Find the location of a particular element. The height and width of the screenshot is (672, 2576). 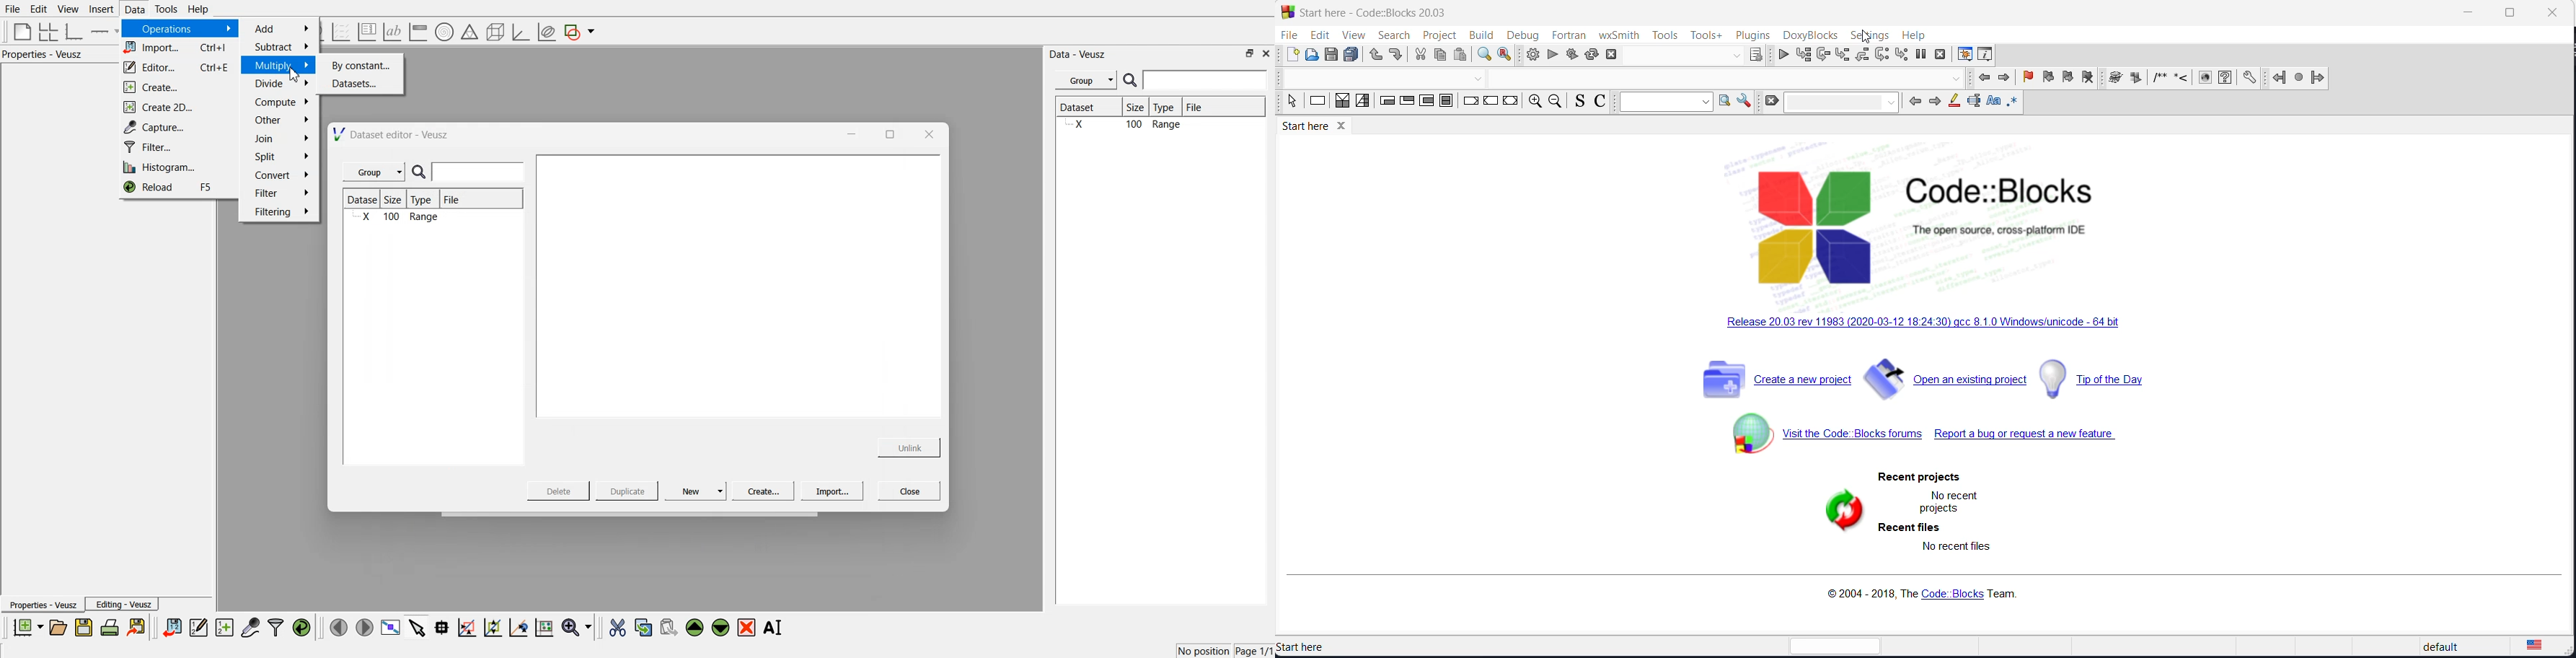

Delete is located at coordinates (560, 490).